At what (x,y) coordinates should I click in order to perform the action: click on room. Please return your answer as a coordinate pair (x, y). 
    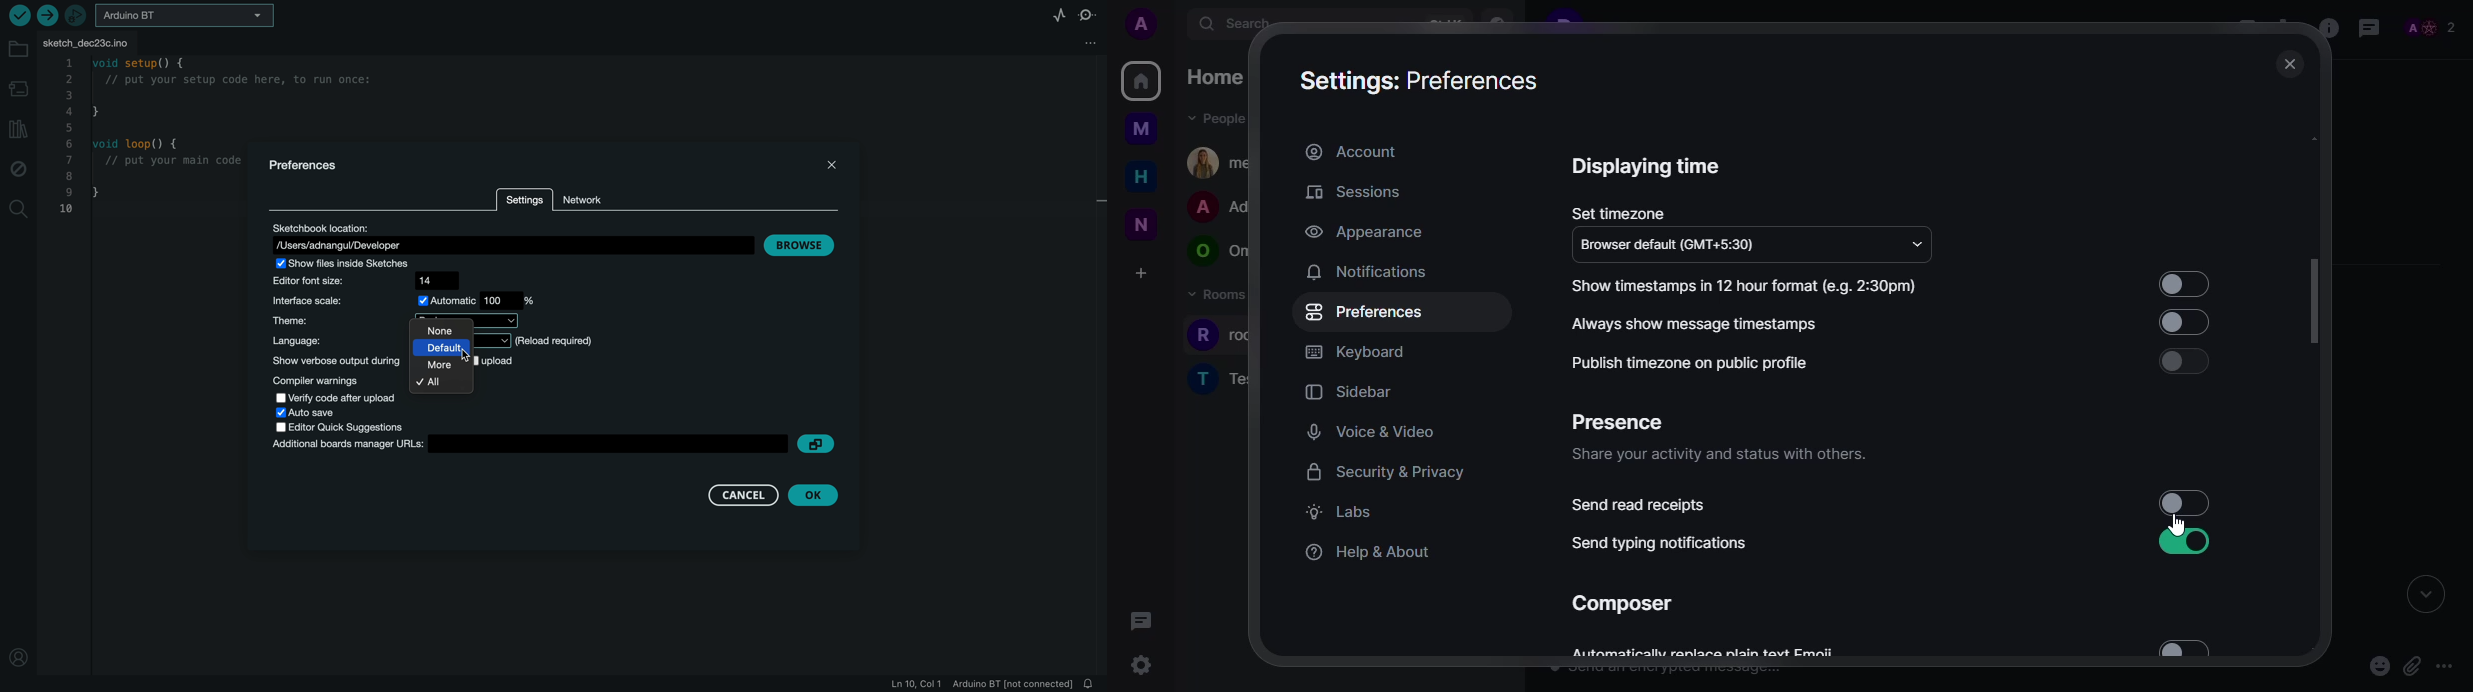
    Looking at the image, I should click on (1234, 336).